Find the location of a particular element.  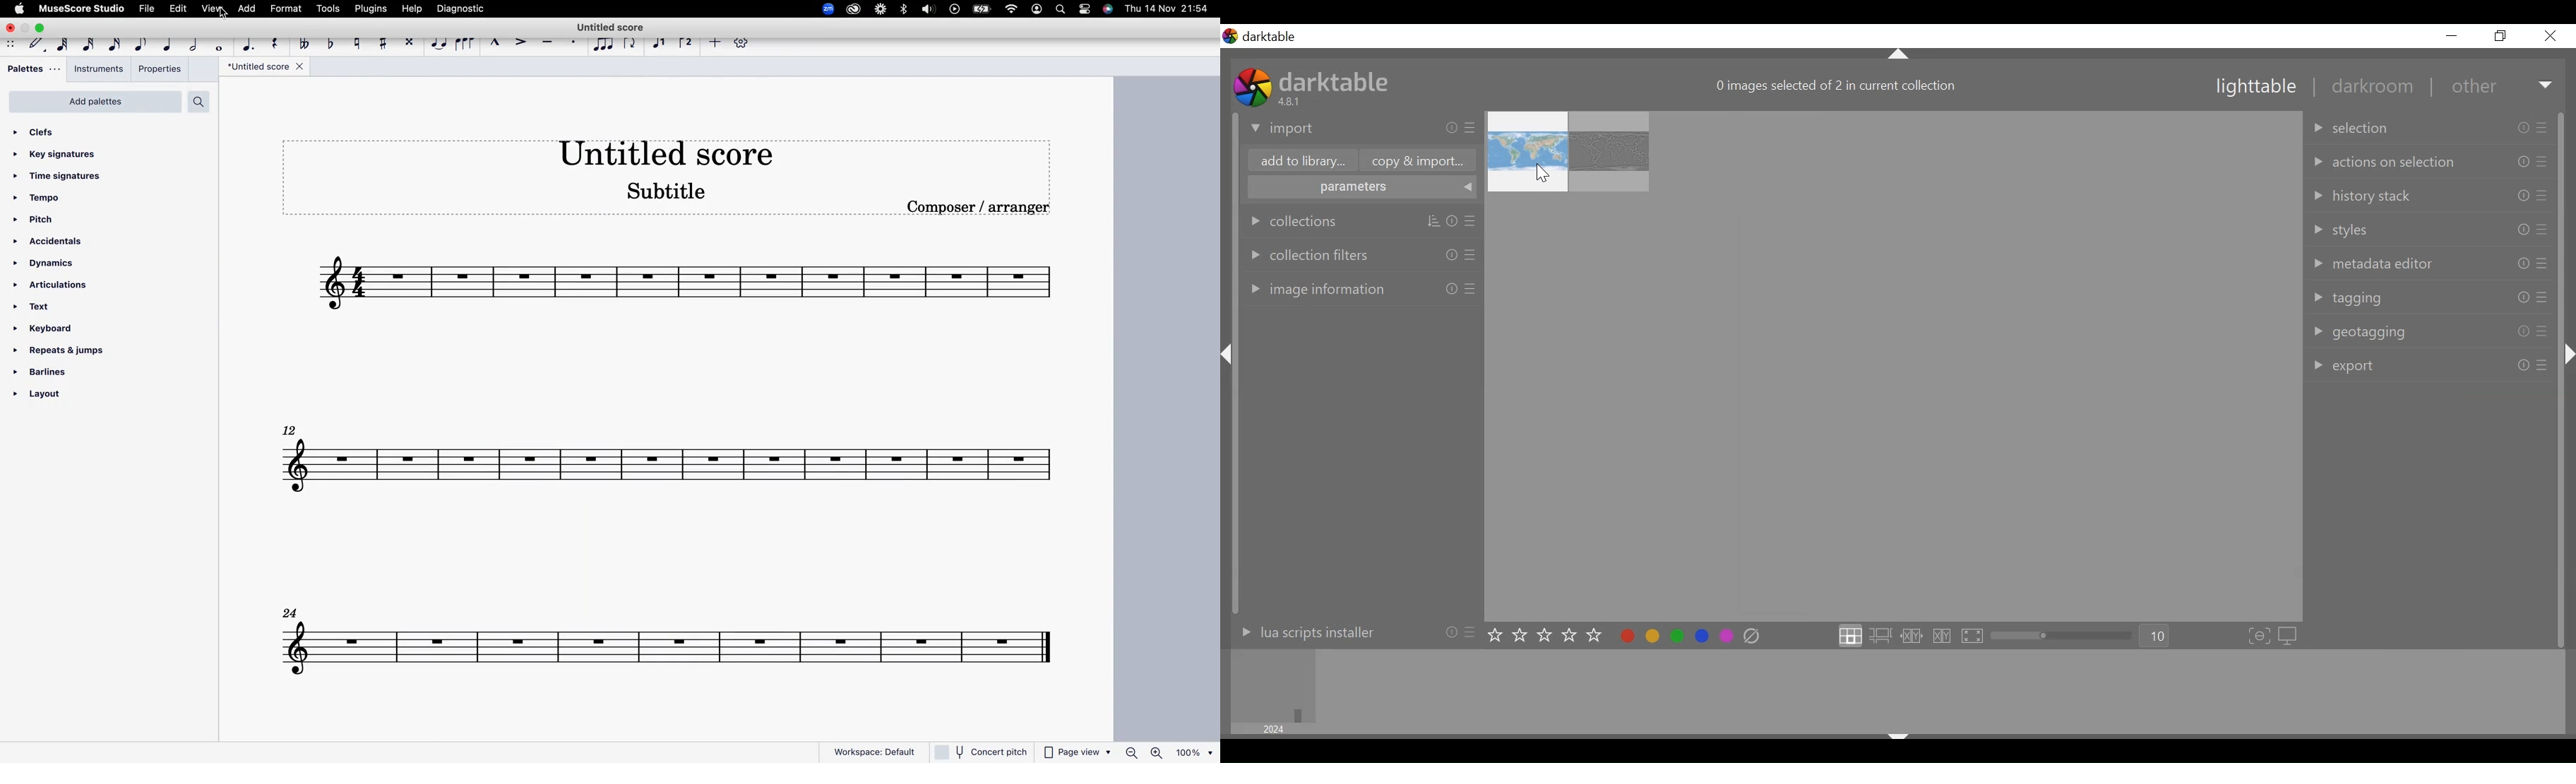

tuplet is located at coordinates (600, 47).